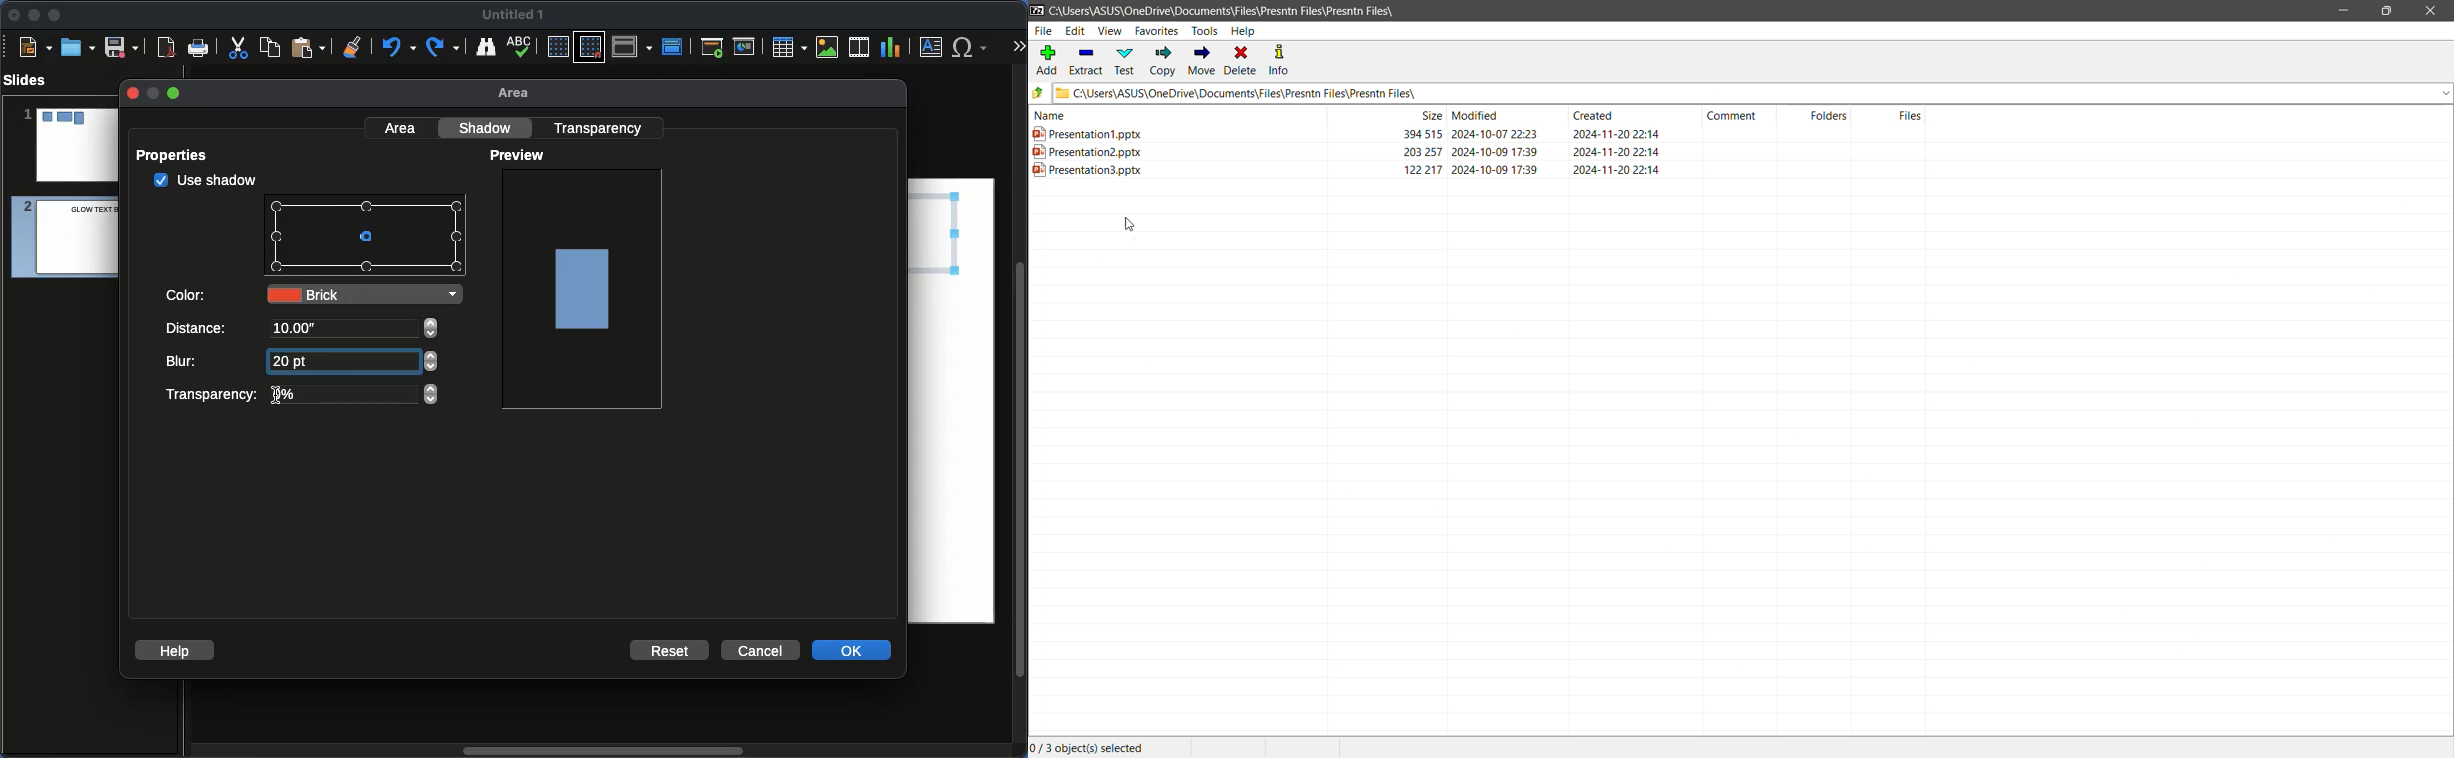  Describe the element at coordinates (675, 46) in the screenshot. I see `Master slide` at that location.